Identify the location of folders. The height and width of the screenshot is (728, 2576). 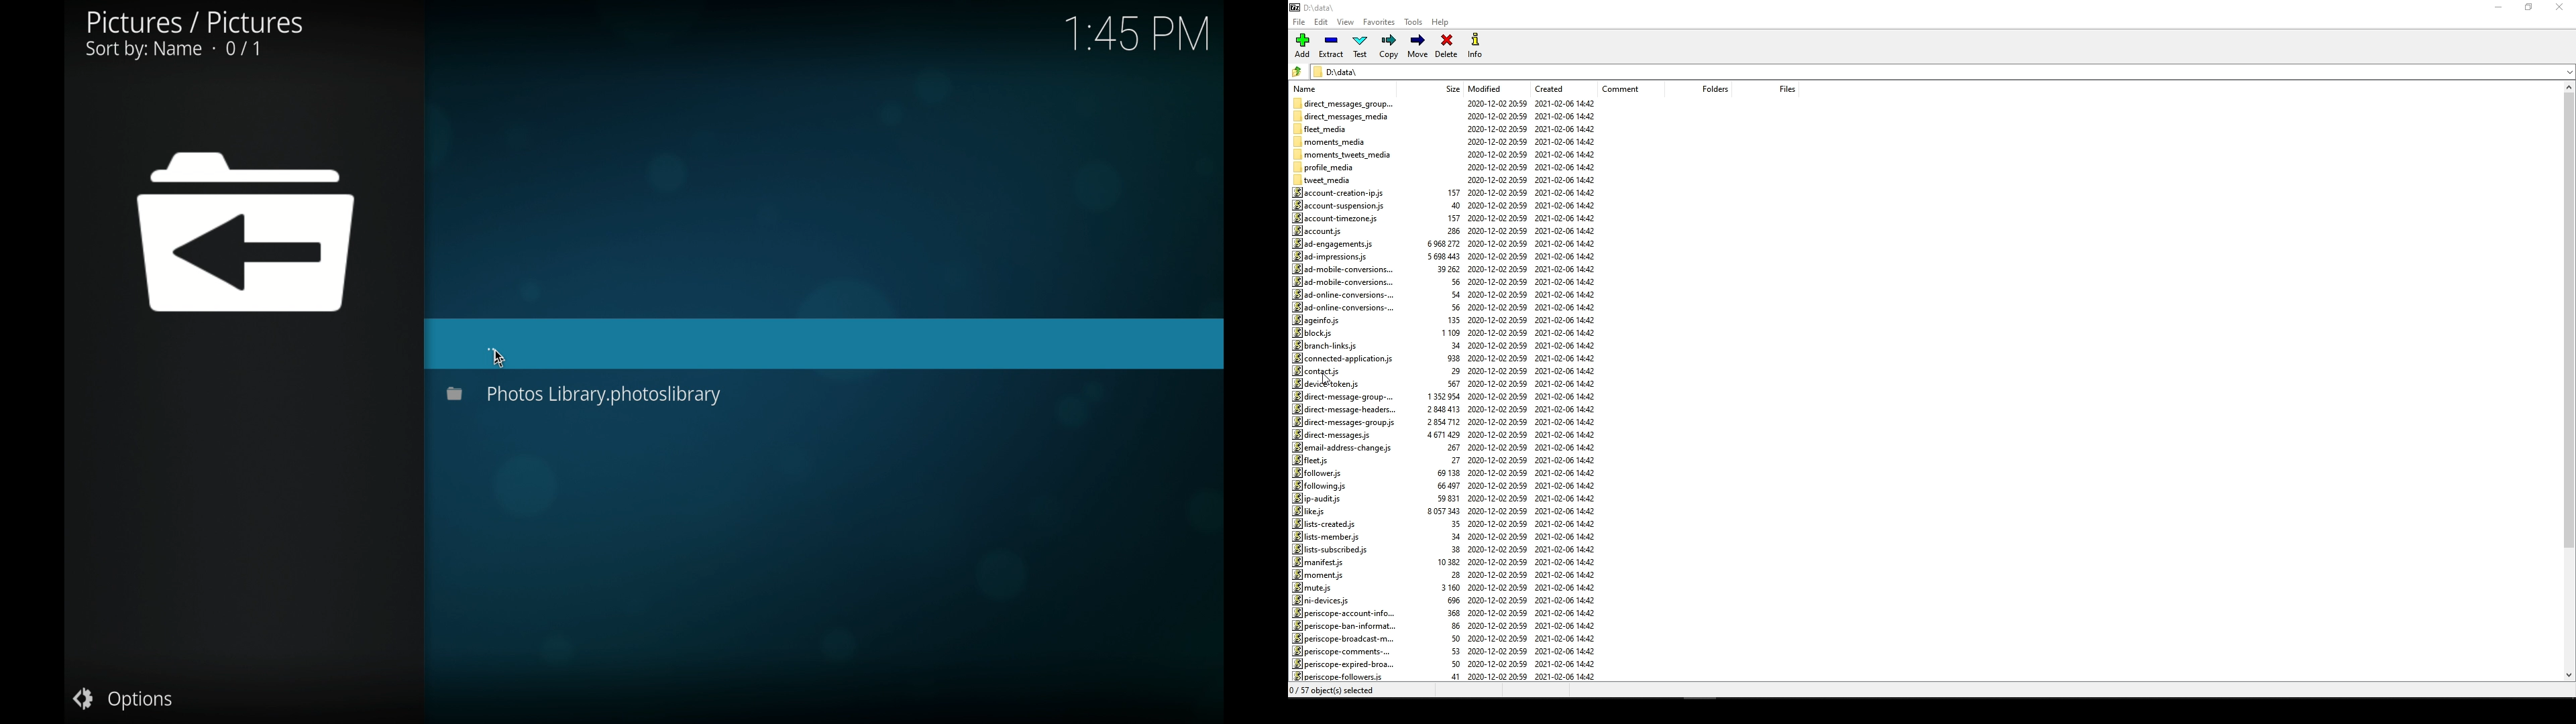
(1705, 90).